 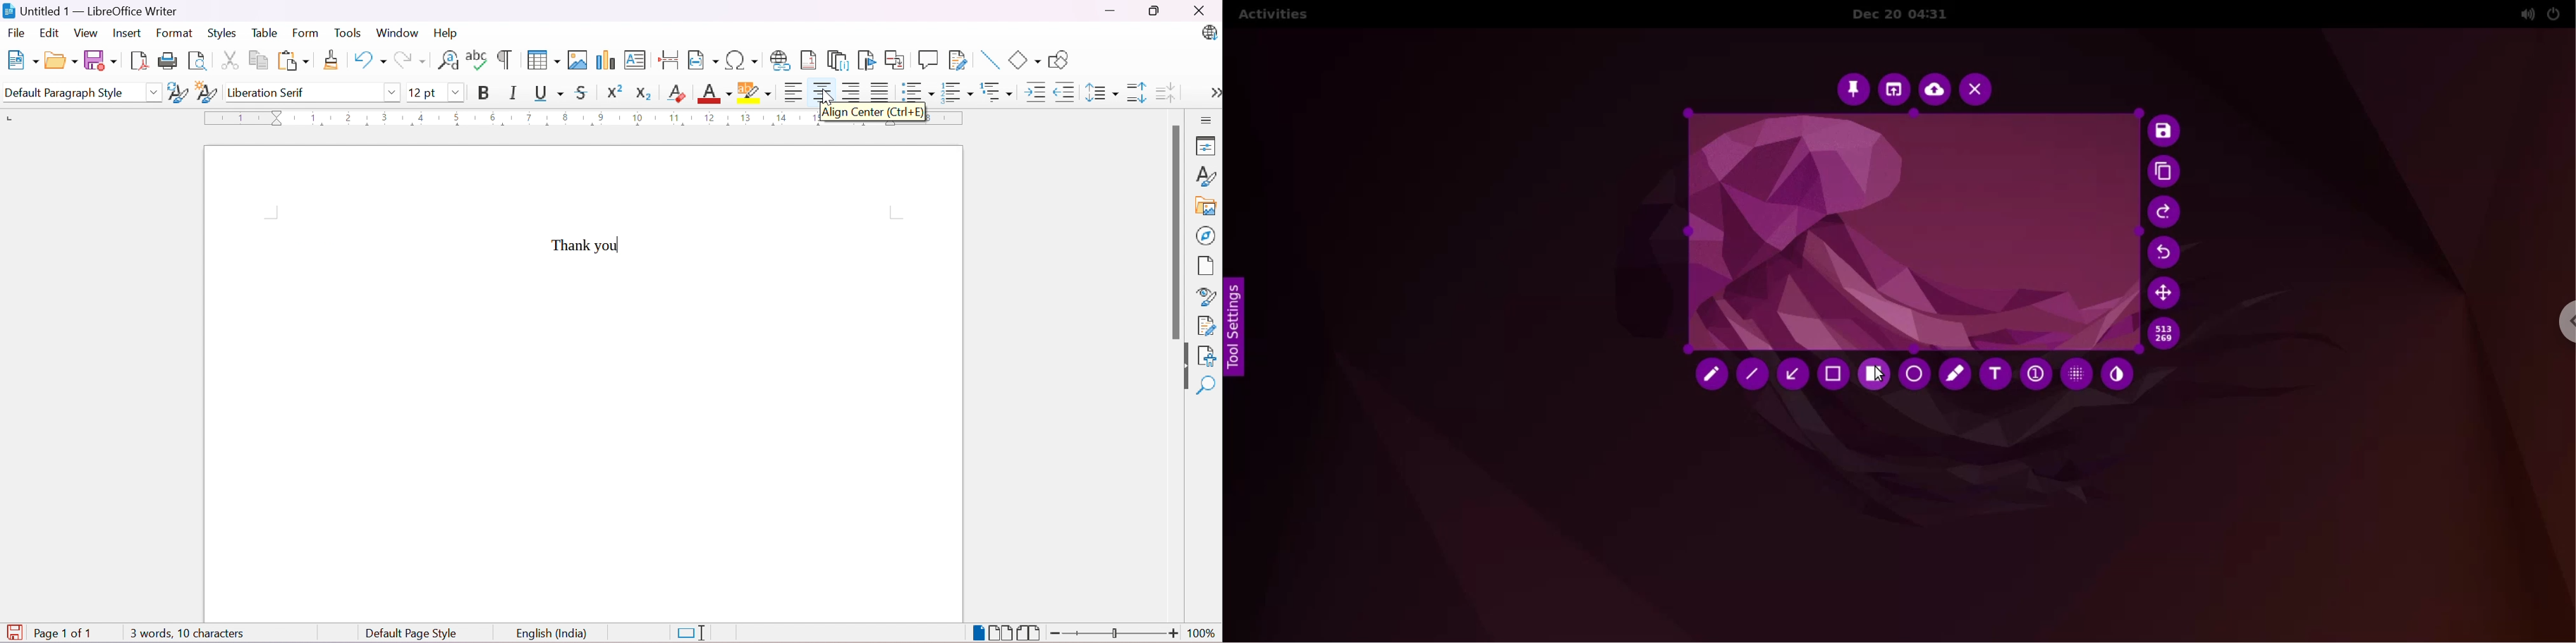 I want to click on Redo, so click(x=410, y=60).